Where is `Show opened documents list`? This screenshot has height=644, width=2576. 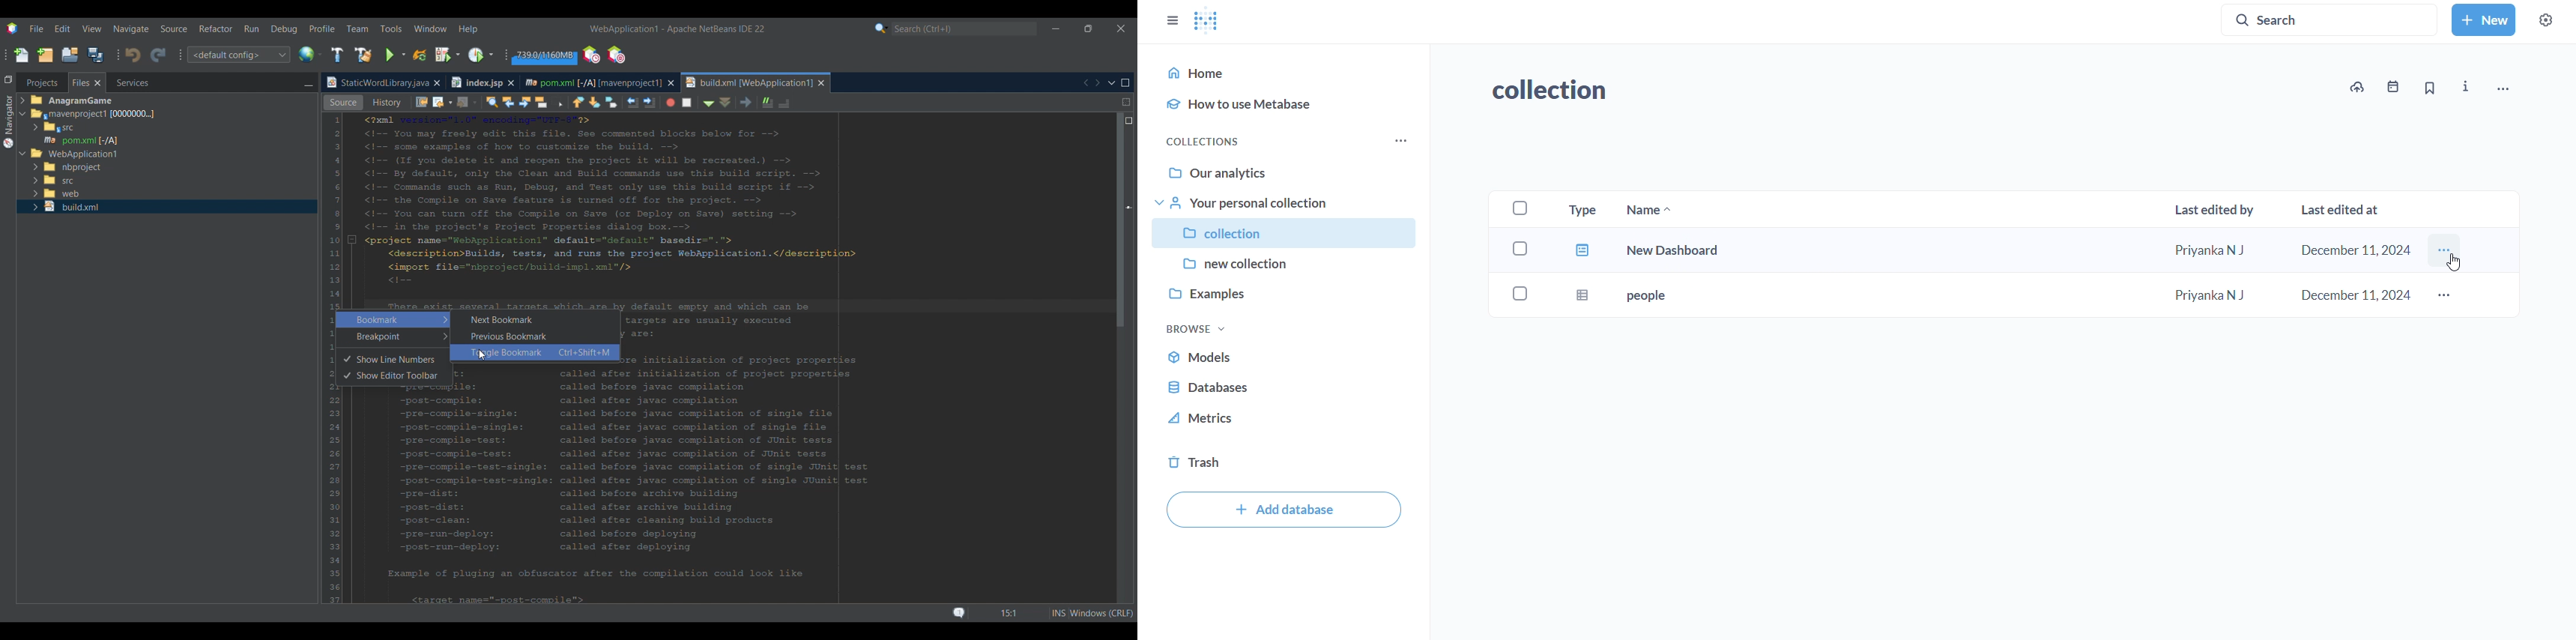
Show opened documents list is located at coordinates (1112, 84).